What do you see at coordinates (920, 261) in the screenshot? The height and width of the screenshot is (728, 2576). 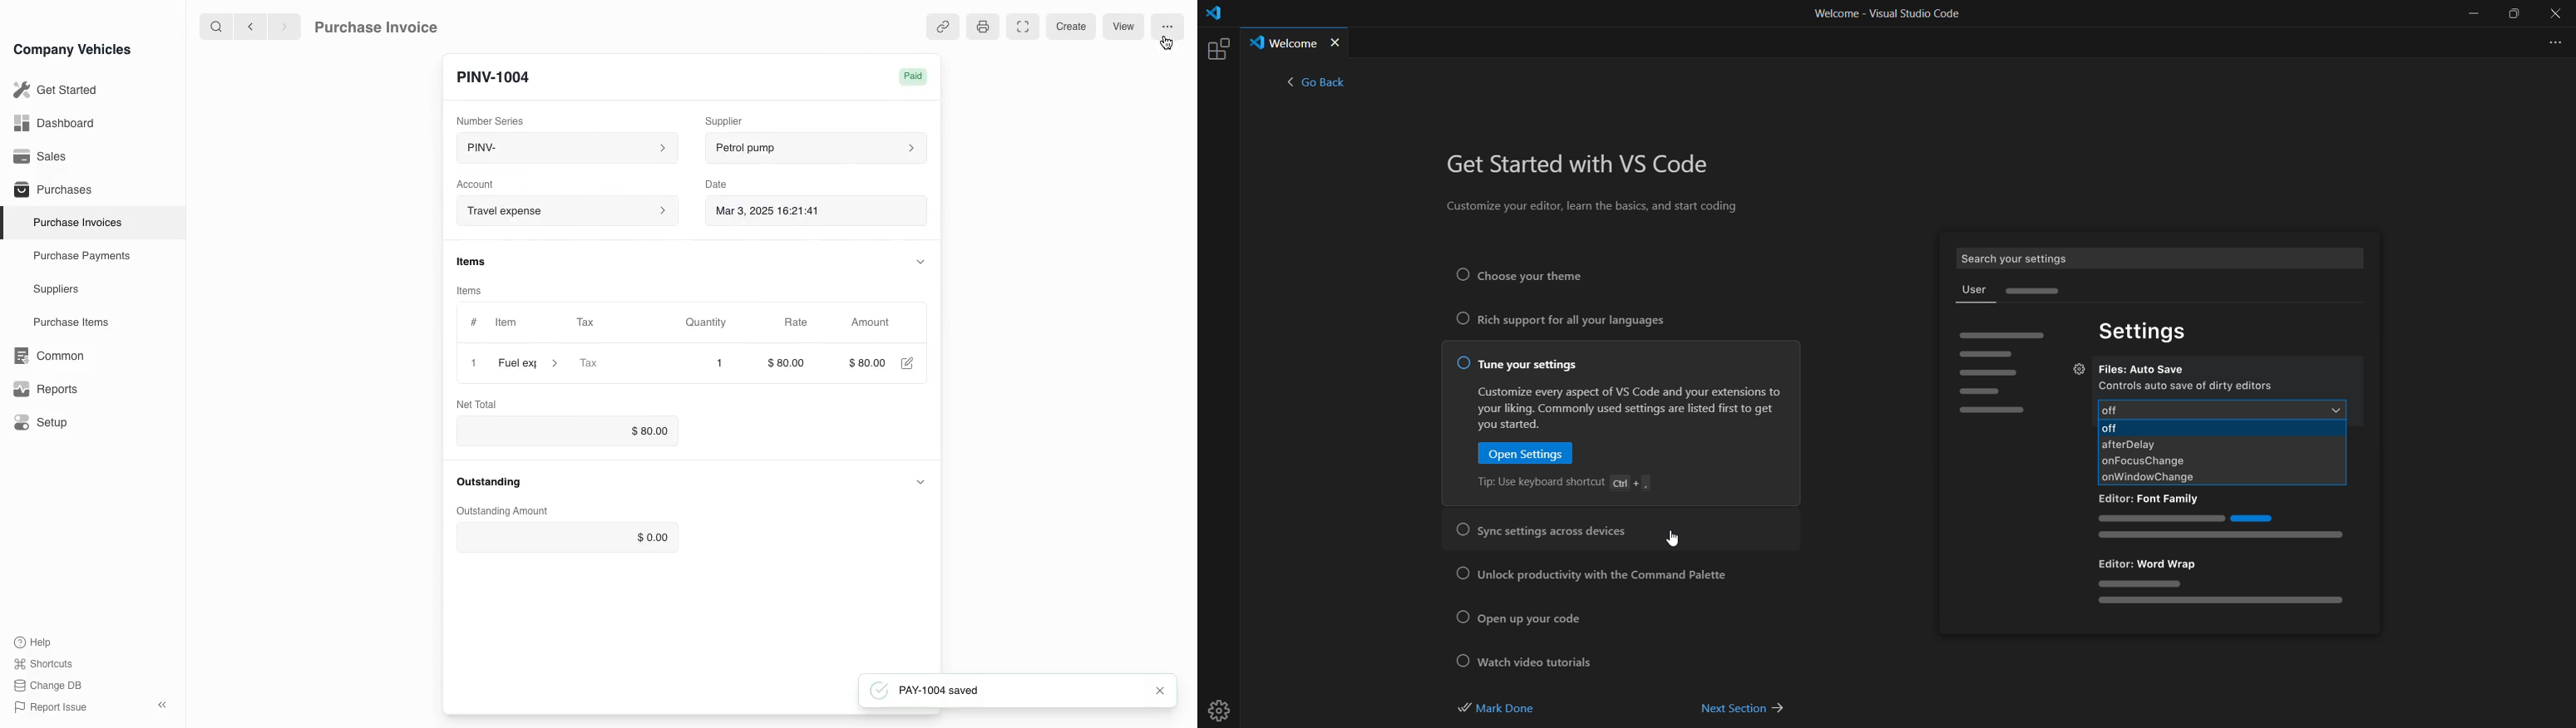 I see `collapse` at bounding box center [920, 261].